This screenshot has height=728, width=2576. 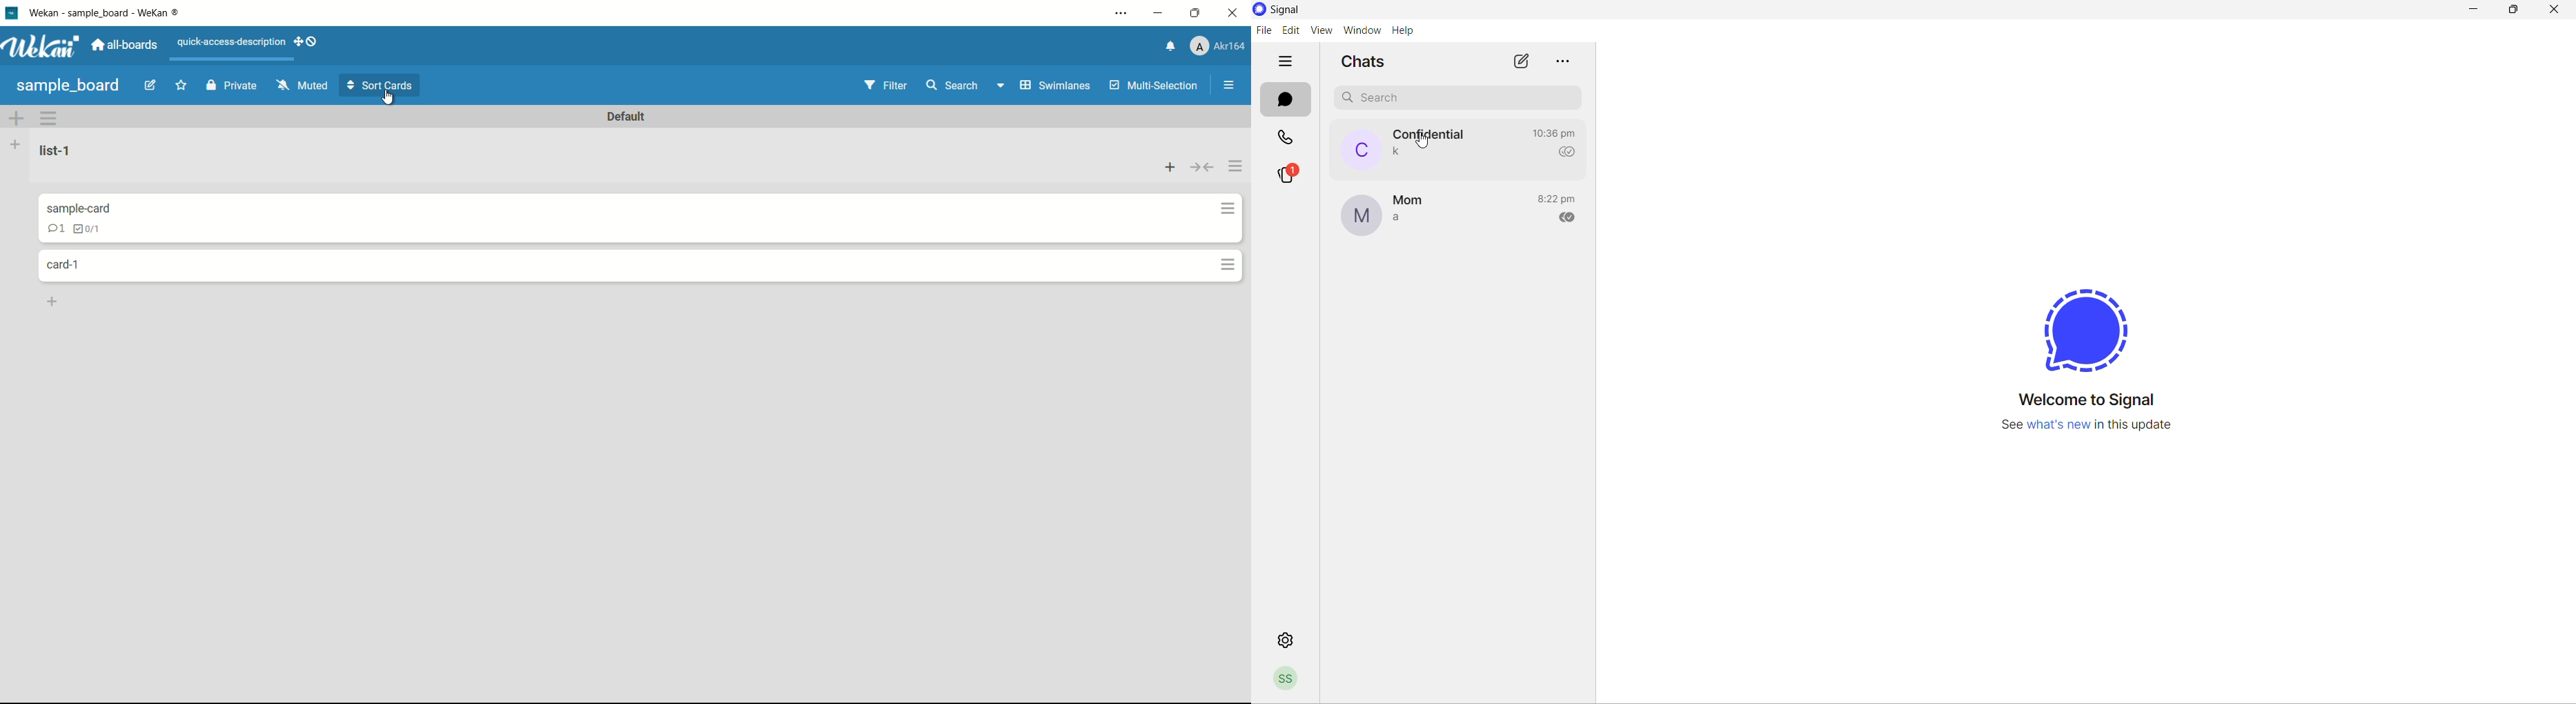 What do you see at coordinates (303, 85) in the screenshot?
I see `muted` at bounding box center [303, 85].